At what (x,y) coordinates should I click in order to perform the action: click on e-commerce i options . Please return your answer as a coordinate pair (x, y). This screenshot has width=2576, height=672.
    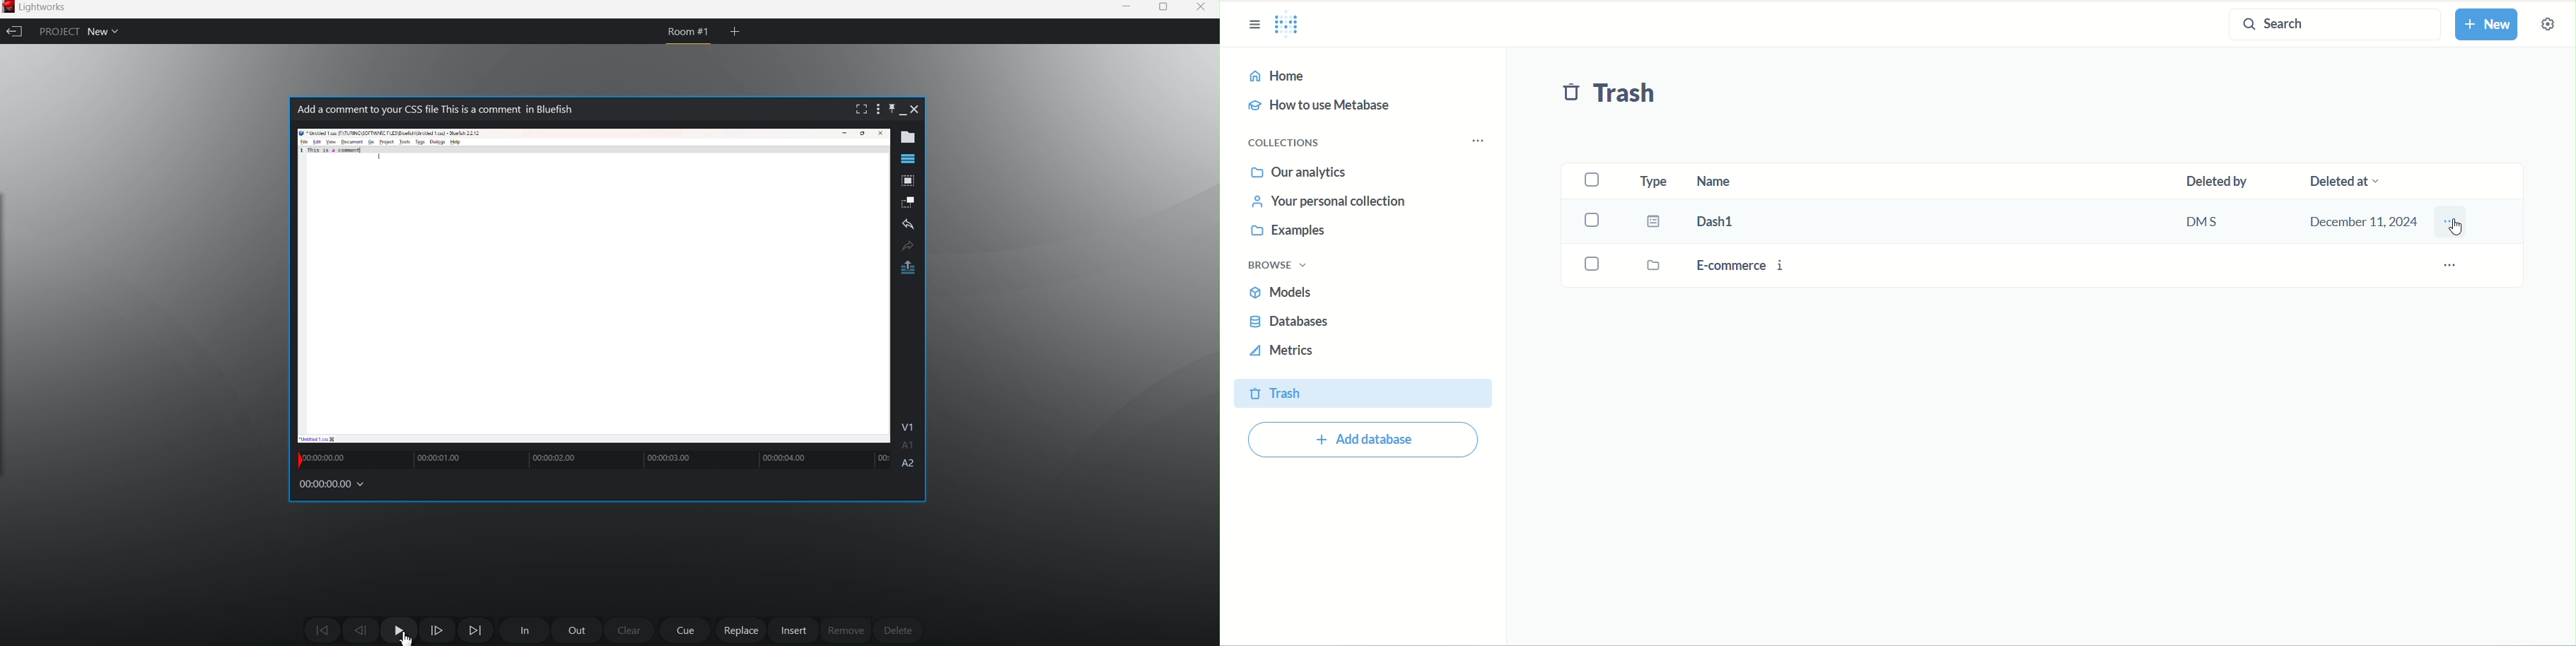
    Looking at the image, I should click on (2450, 266).